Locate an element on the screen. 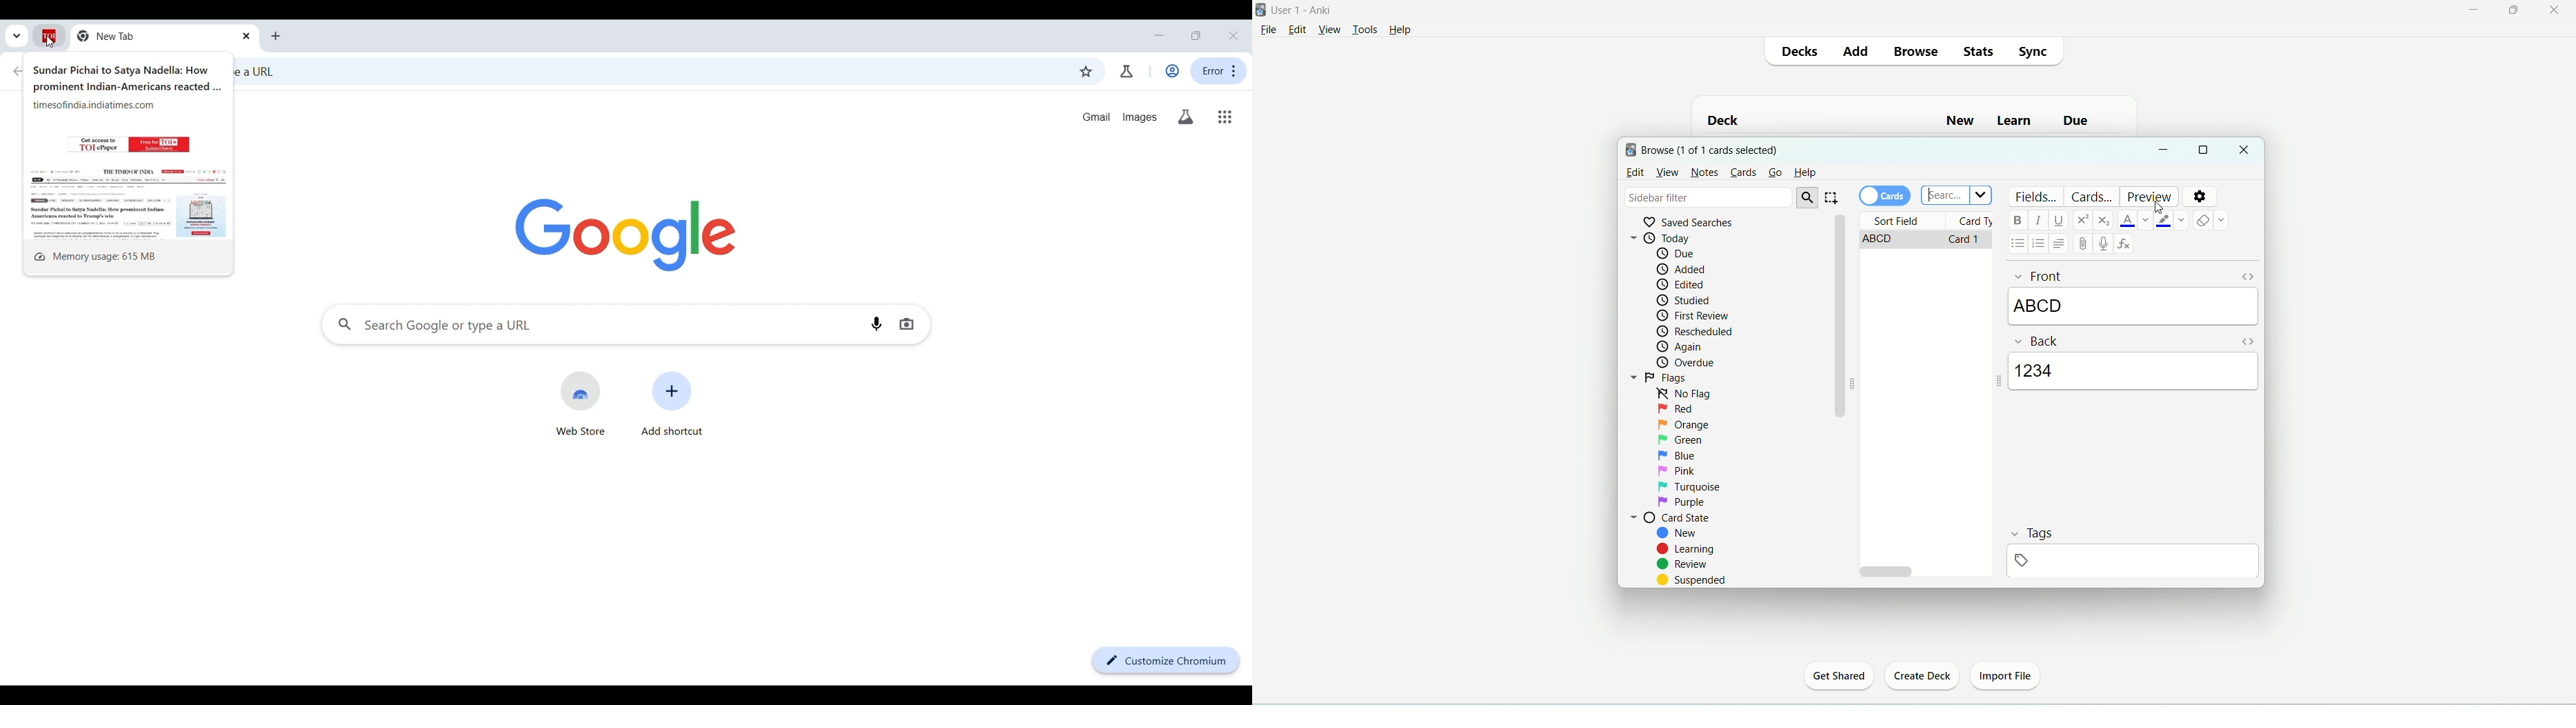 This screenshot has height=728, width=2576. decks is located at coordinates (1804, 52).